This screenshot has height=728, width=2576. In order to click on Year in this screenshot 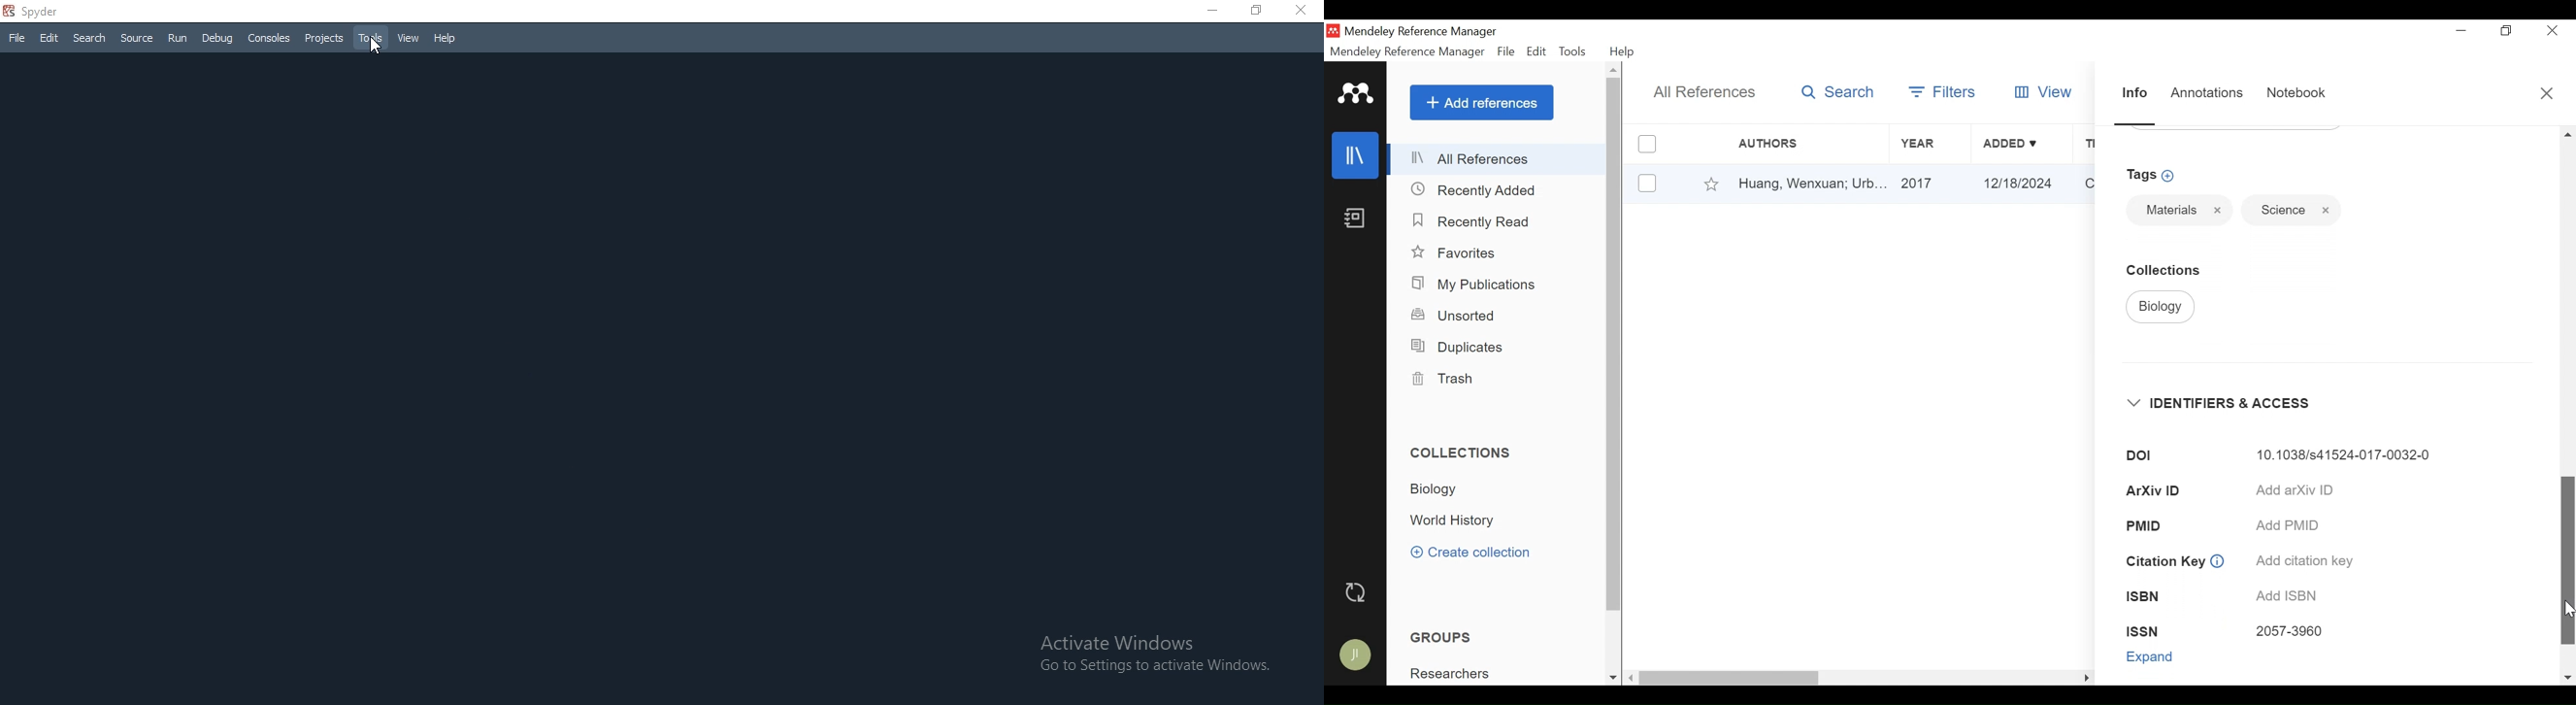, I will do `click(1929, 144)`.